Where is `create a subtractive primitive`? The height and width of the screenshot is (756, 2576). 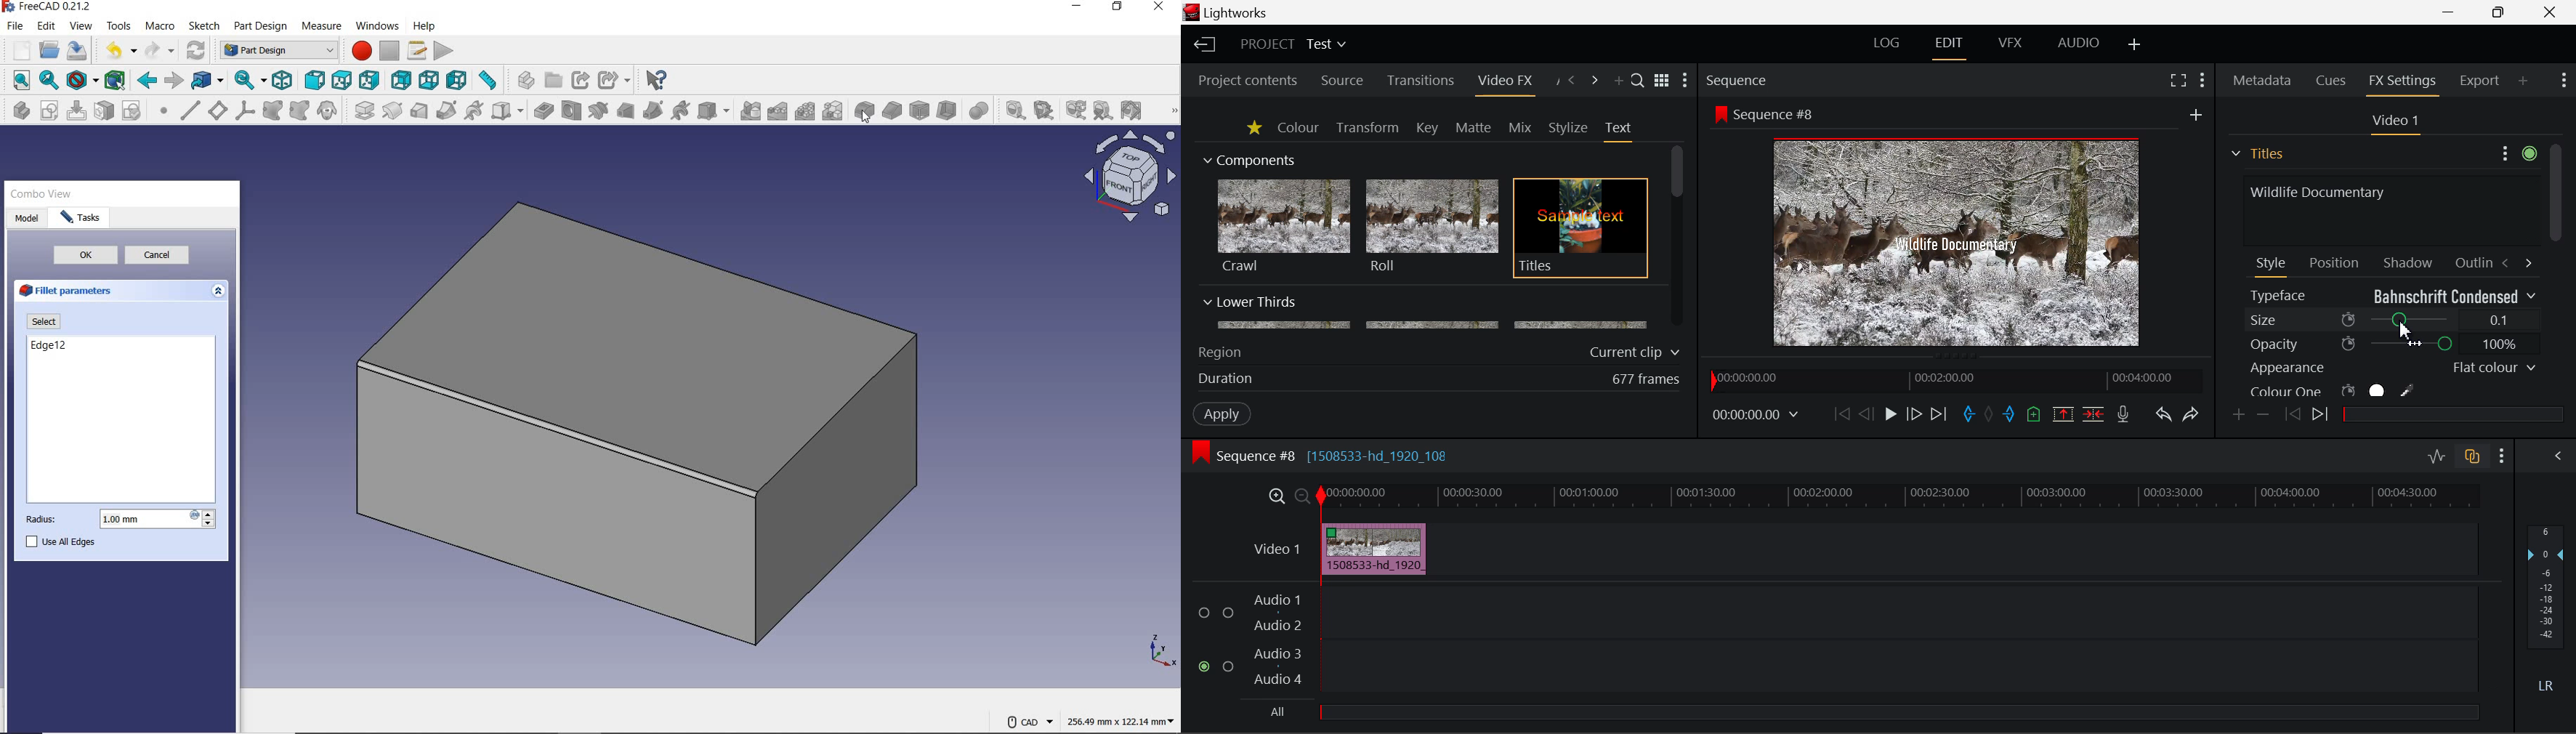 create a subtractive primitive is located at coordinates (714, 110).